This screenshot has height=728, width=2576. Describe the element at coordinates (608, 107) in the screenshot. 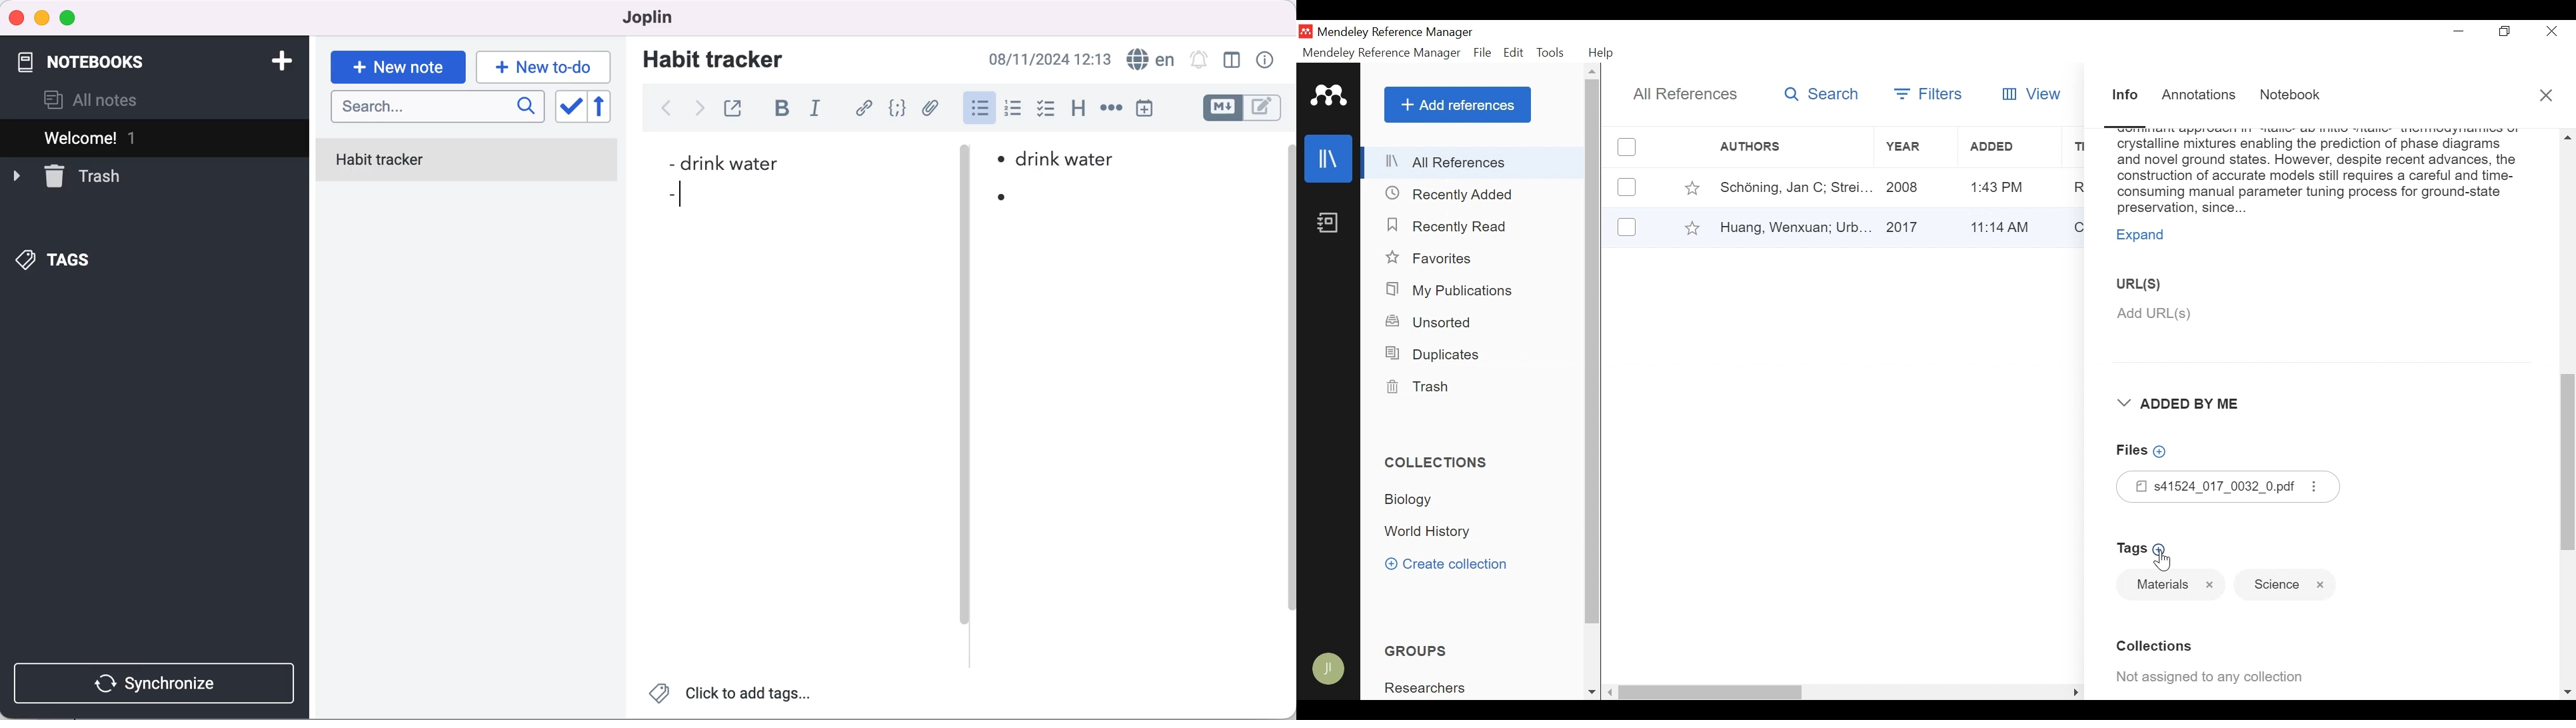

I see `reverse sort order` at that location.